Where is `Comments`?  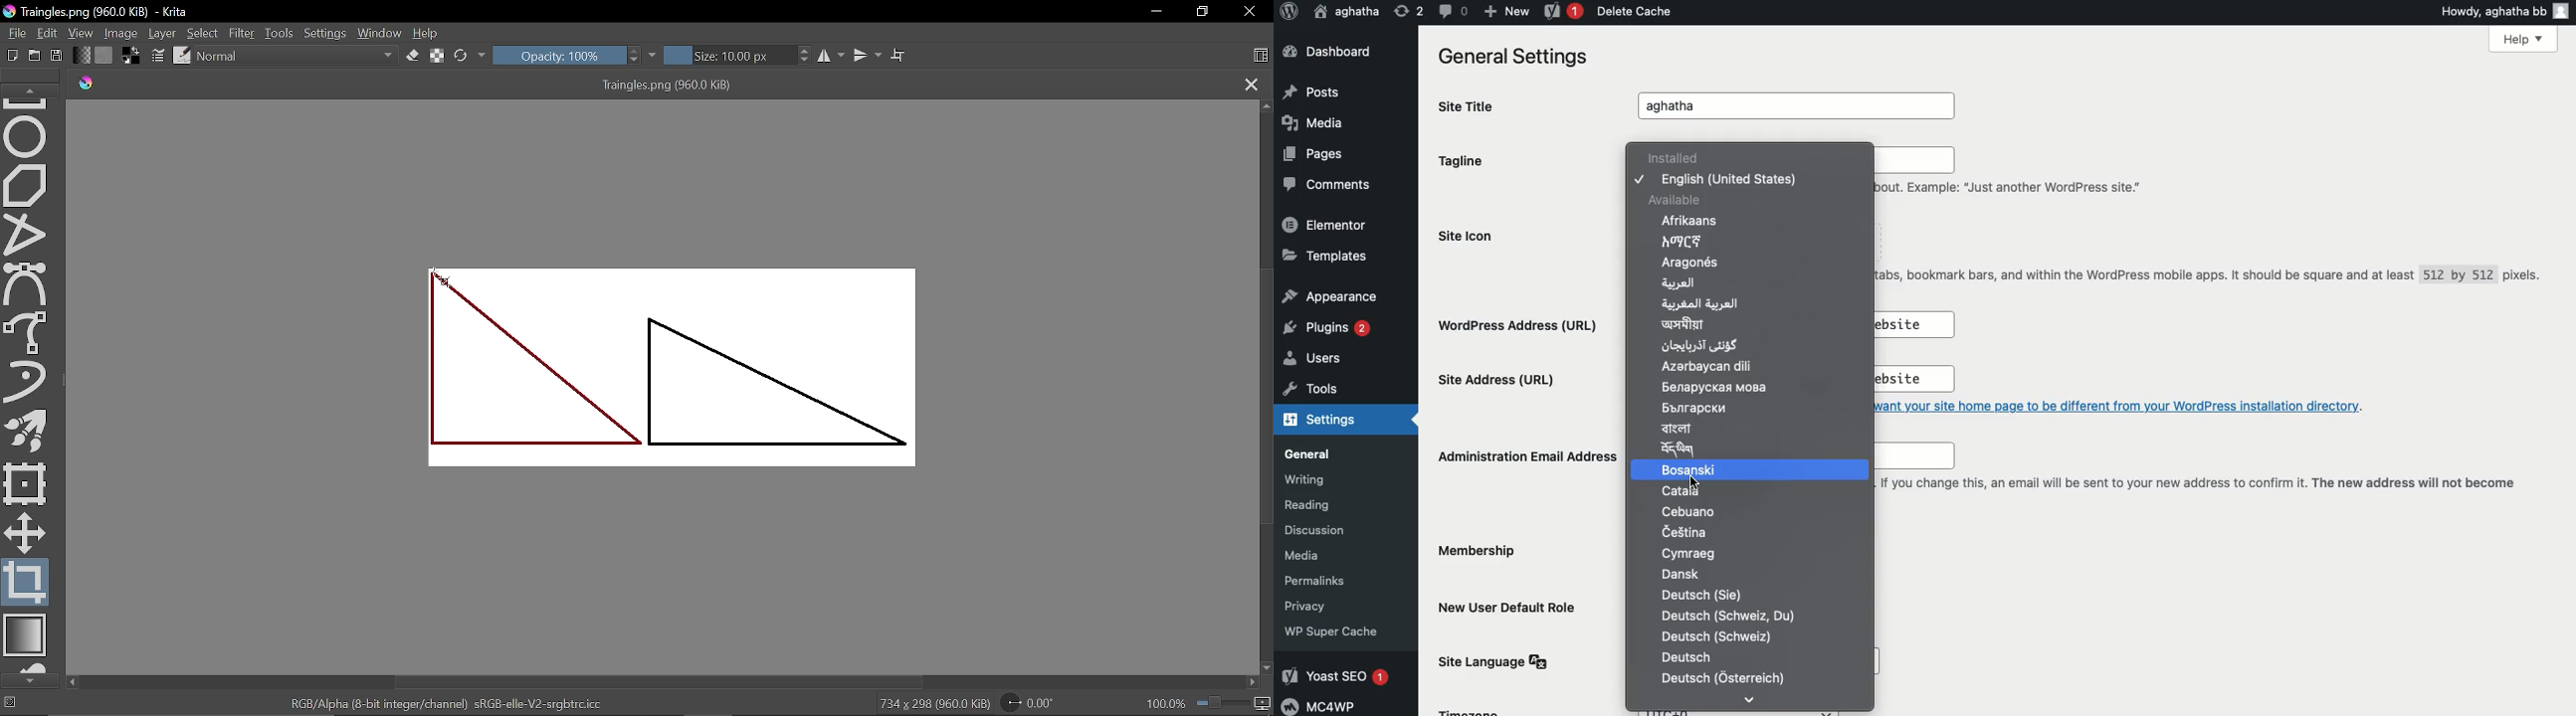 Comments is located at coordinates (1322, 182).